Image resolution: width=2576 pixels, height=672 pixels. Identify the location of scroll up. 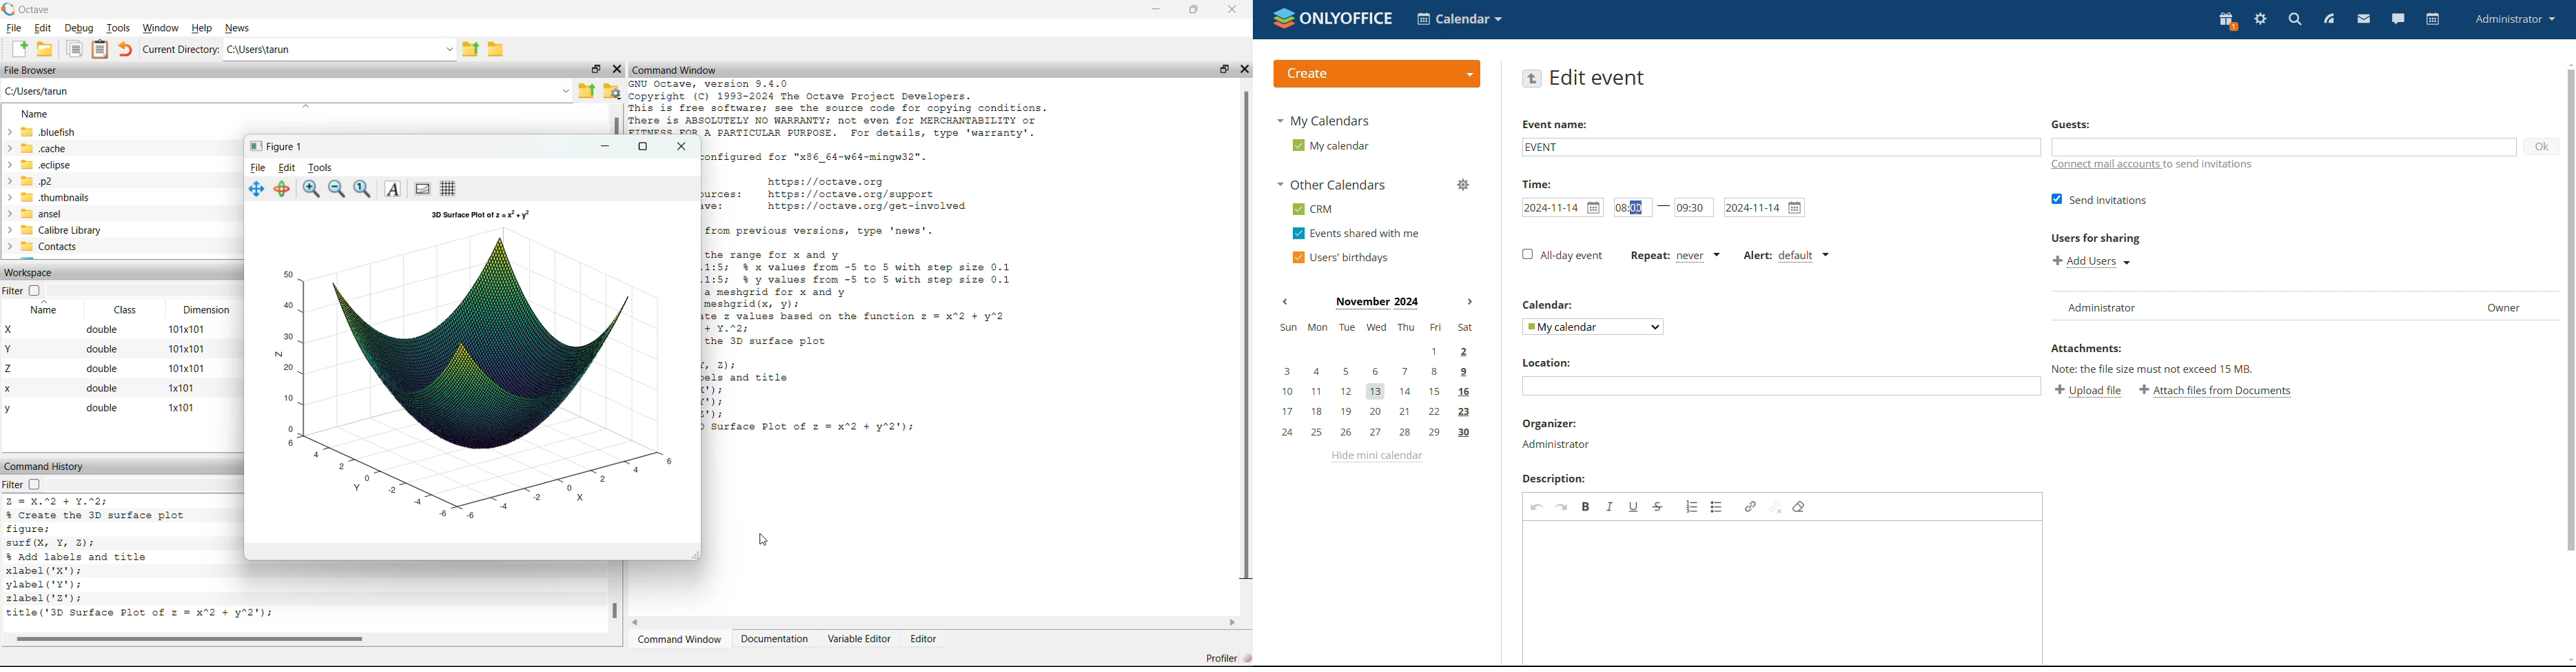
(2568, 65).